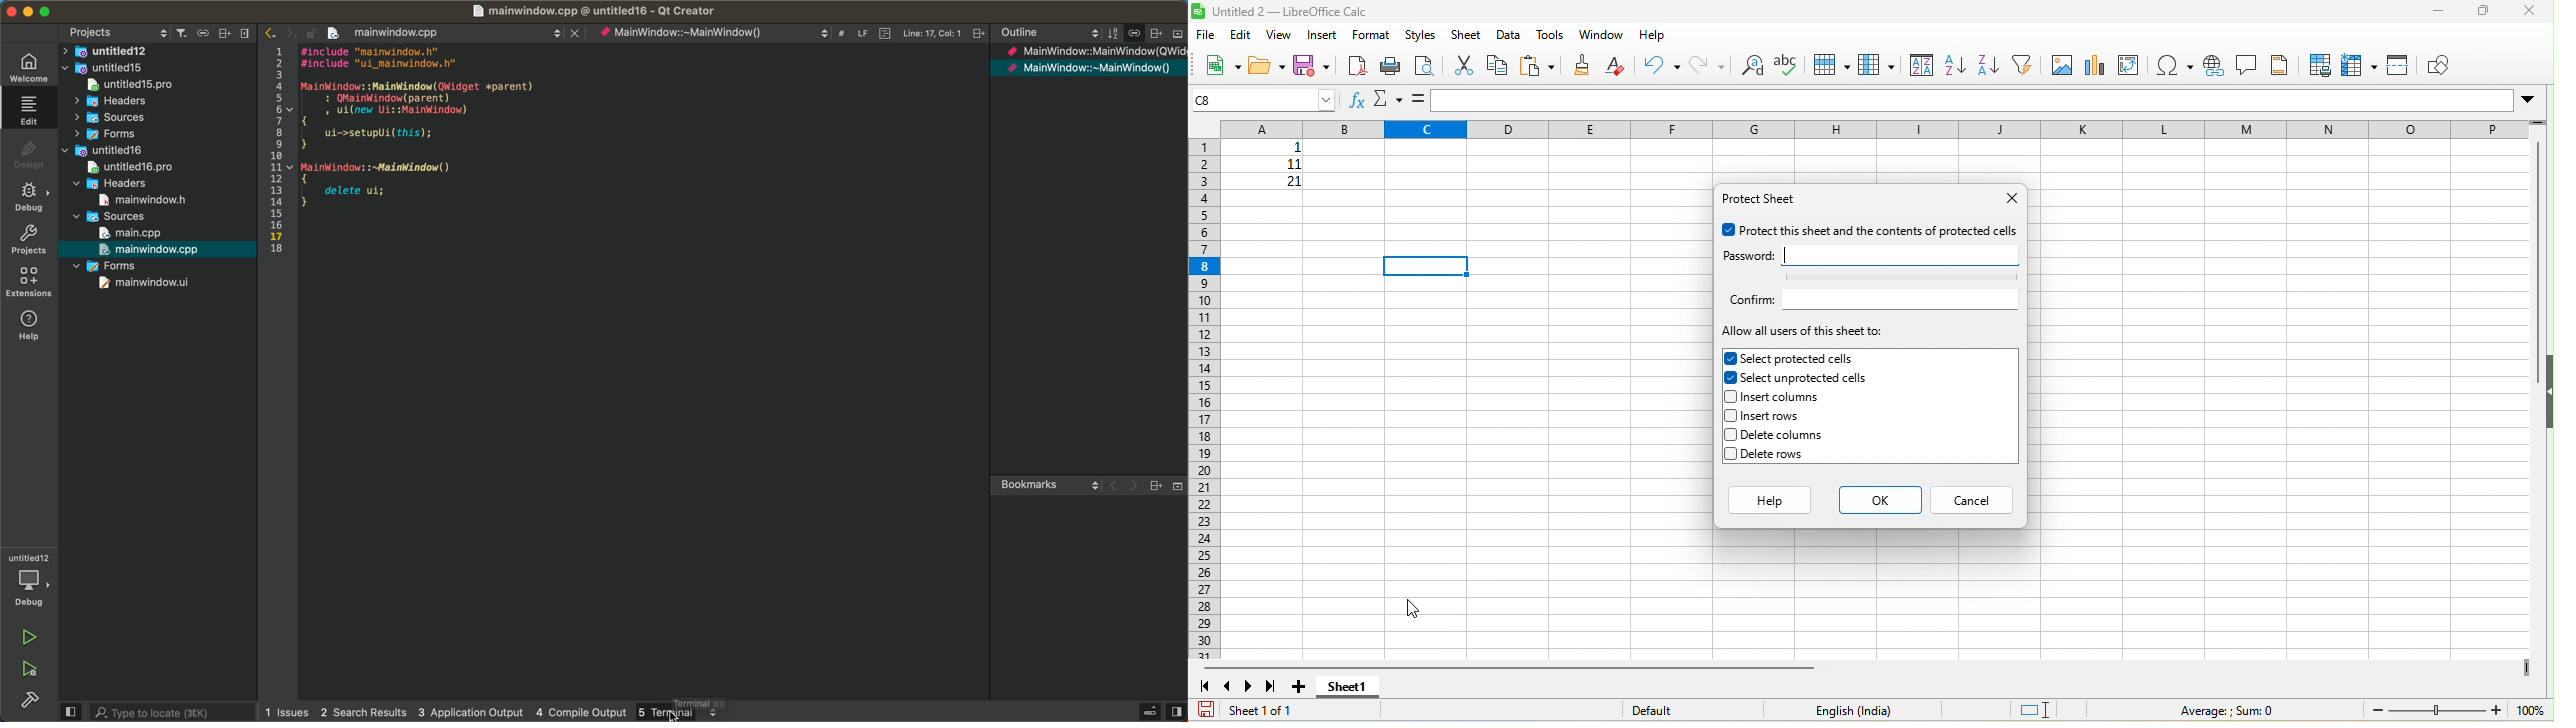 The height and width of the screenshot is (728, 2576). What do you see at coordinates (1954, 65) in the screenshot?
I see `sort ascending` at bounding box center [1954, 65].